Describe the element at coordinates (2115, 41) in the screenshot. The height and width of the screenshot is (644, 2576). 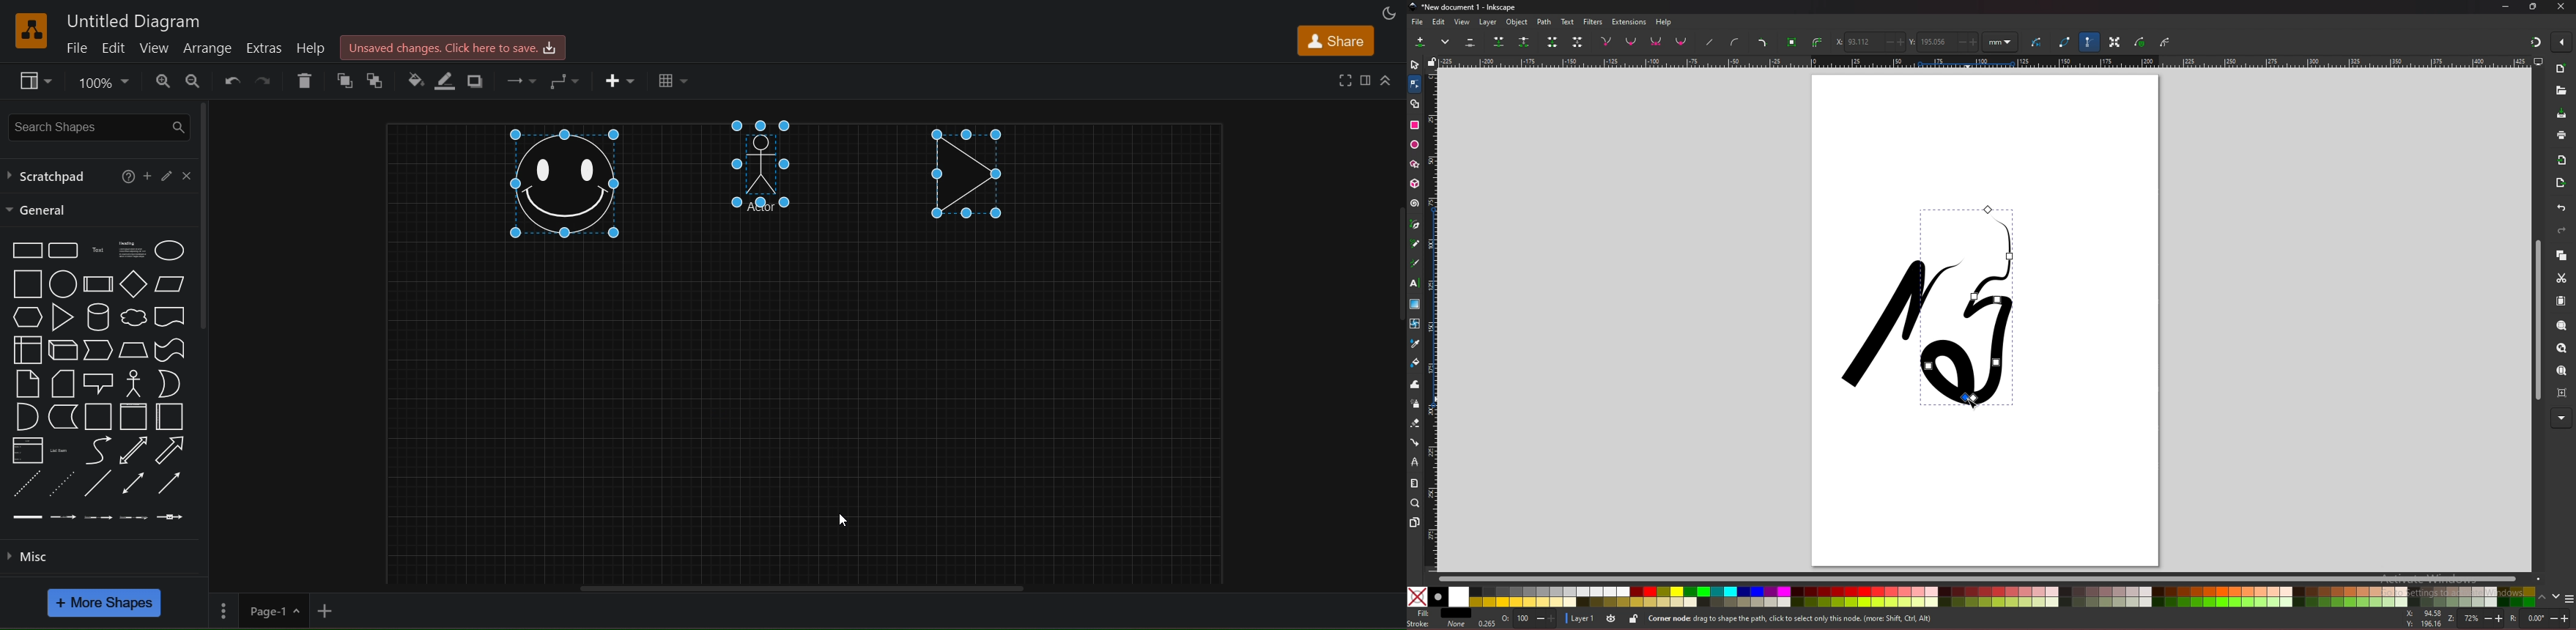
I see `transformation handle` at that location.